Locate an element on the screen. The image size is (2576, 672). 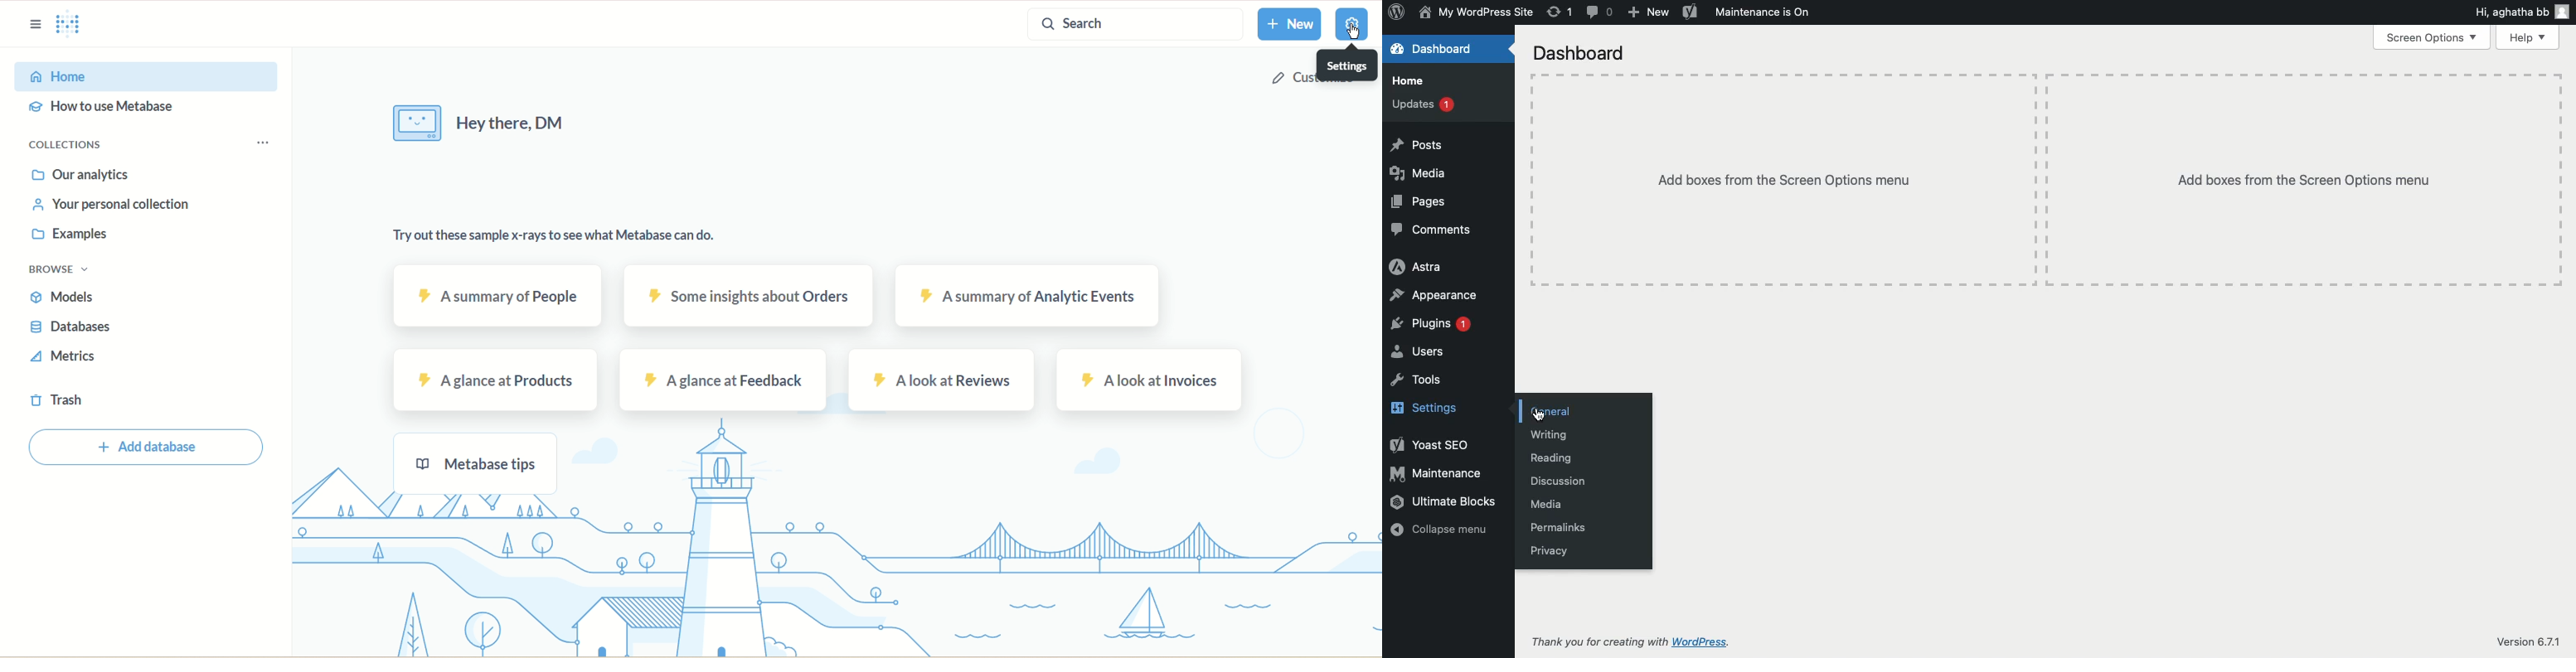
New is located at coordinates (1647, 12).